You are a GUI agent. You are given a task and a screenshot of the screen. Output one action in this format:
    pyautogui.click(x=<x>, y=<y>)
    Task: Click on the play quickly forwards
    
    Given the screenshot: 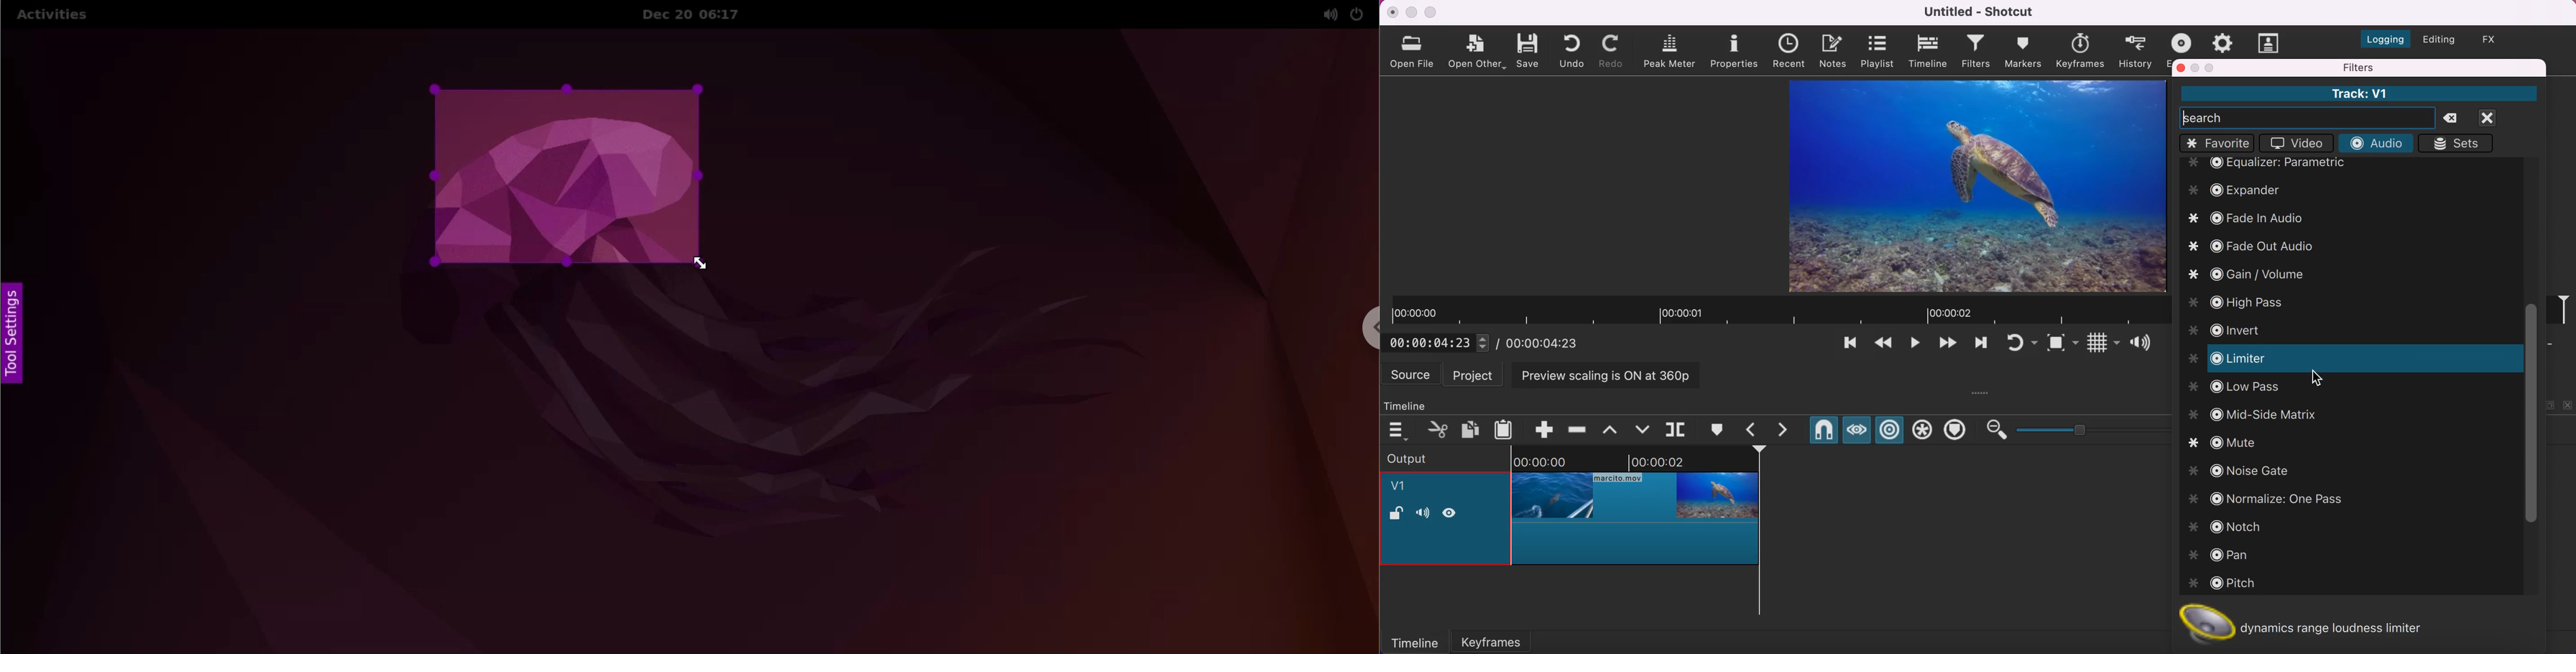 What is the action you would take?
    pyautogui.click(x=1979, y=345)
    